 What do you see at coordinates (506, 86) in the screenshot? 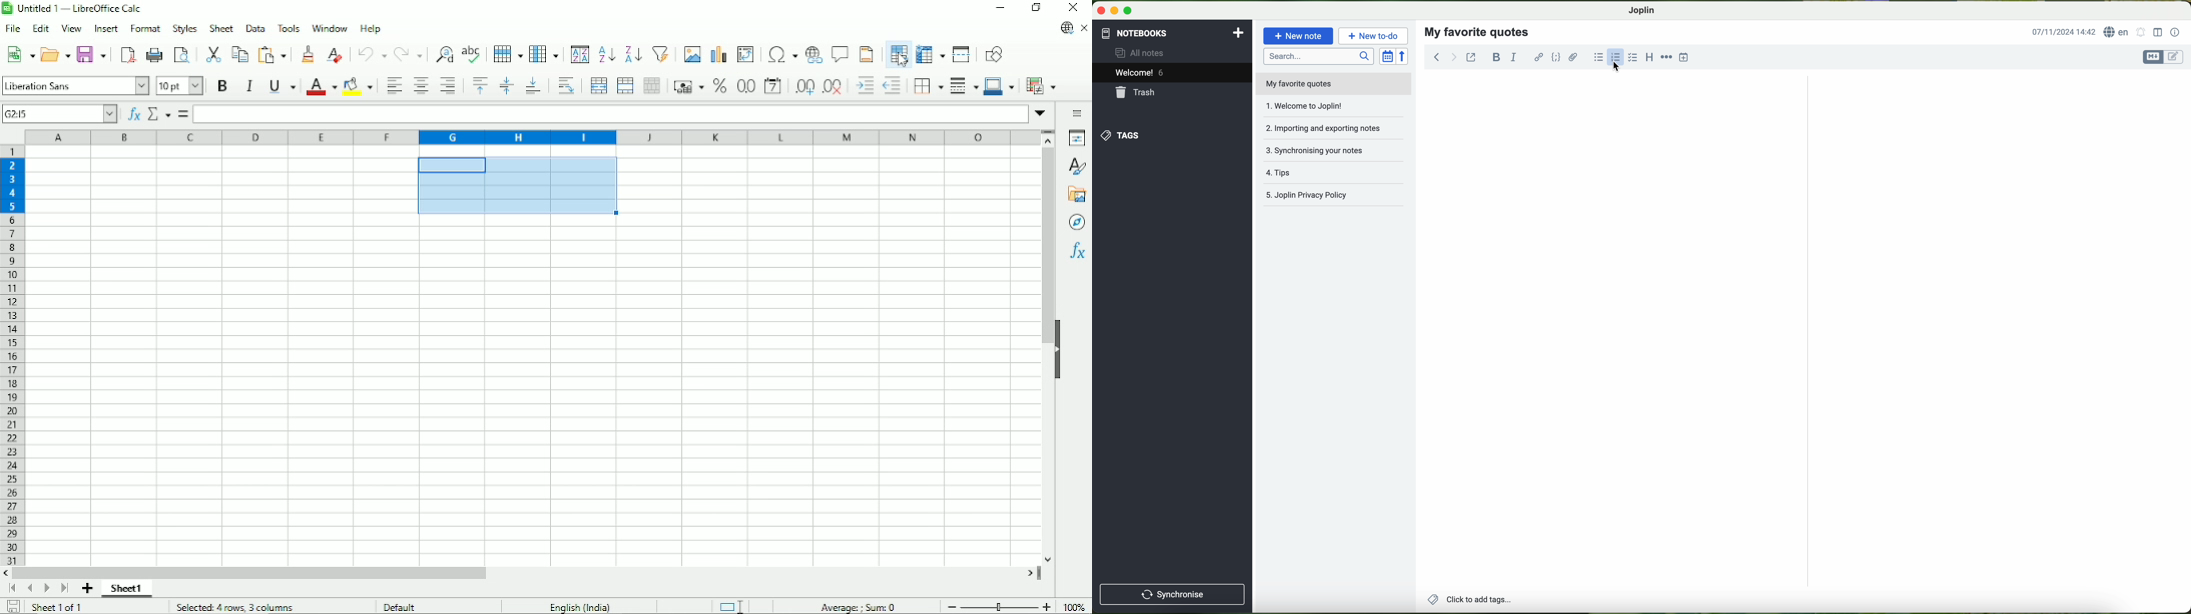
I see `Center vertically` at bounding box center [506, 86].